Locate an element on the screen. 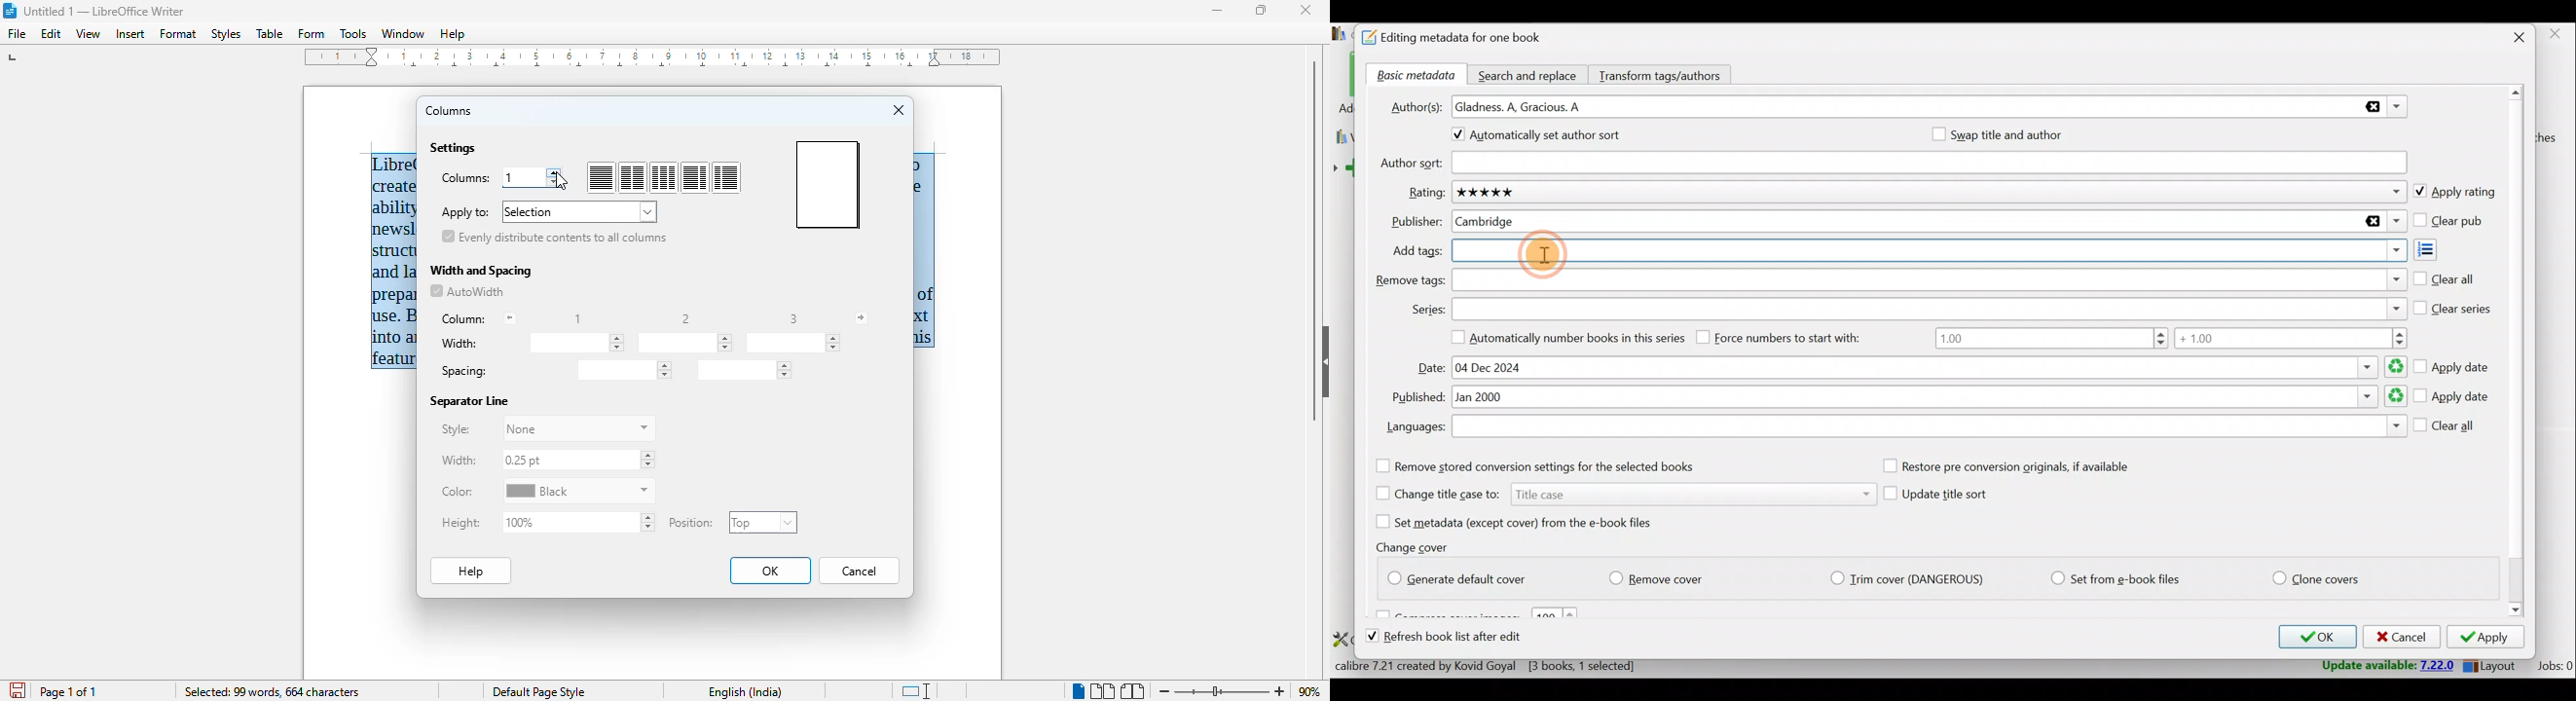 This screenshot has height=728, width=2576. Update is located at coordinates (2386, 666).